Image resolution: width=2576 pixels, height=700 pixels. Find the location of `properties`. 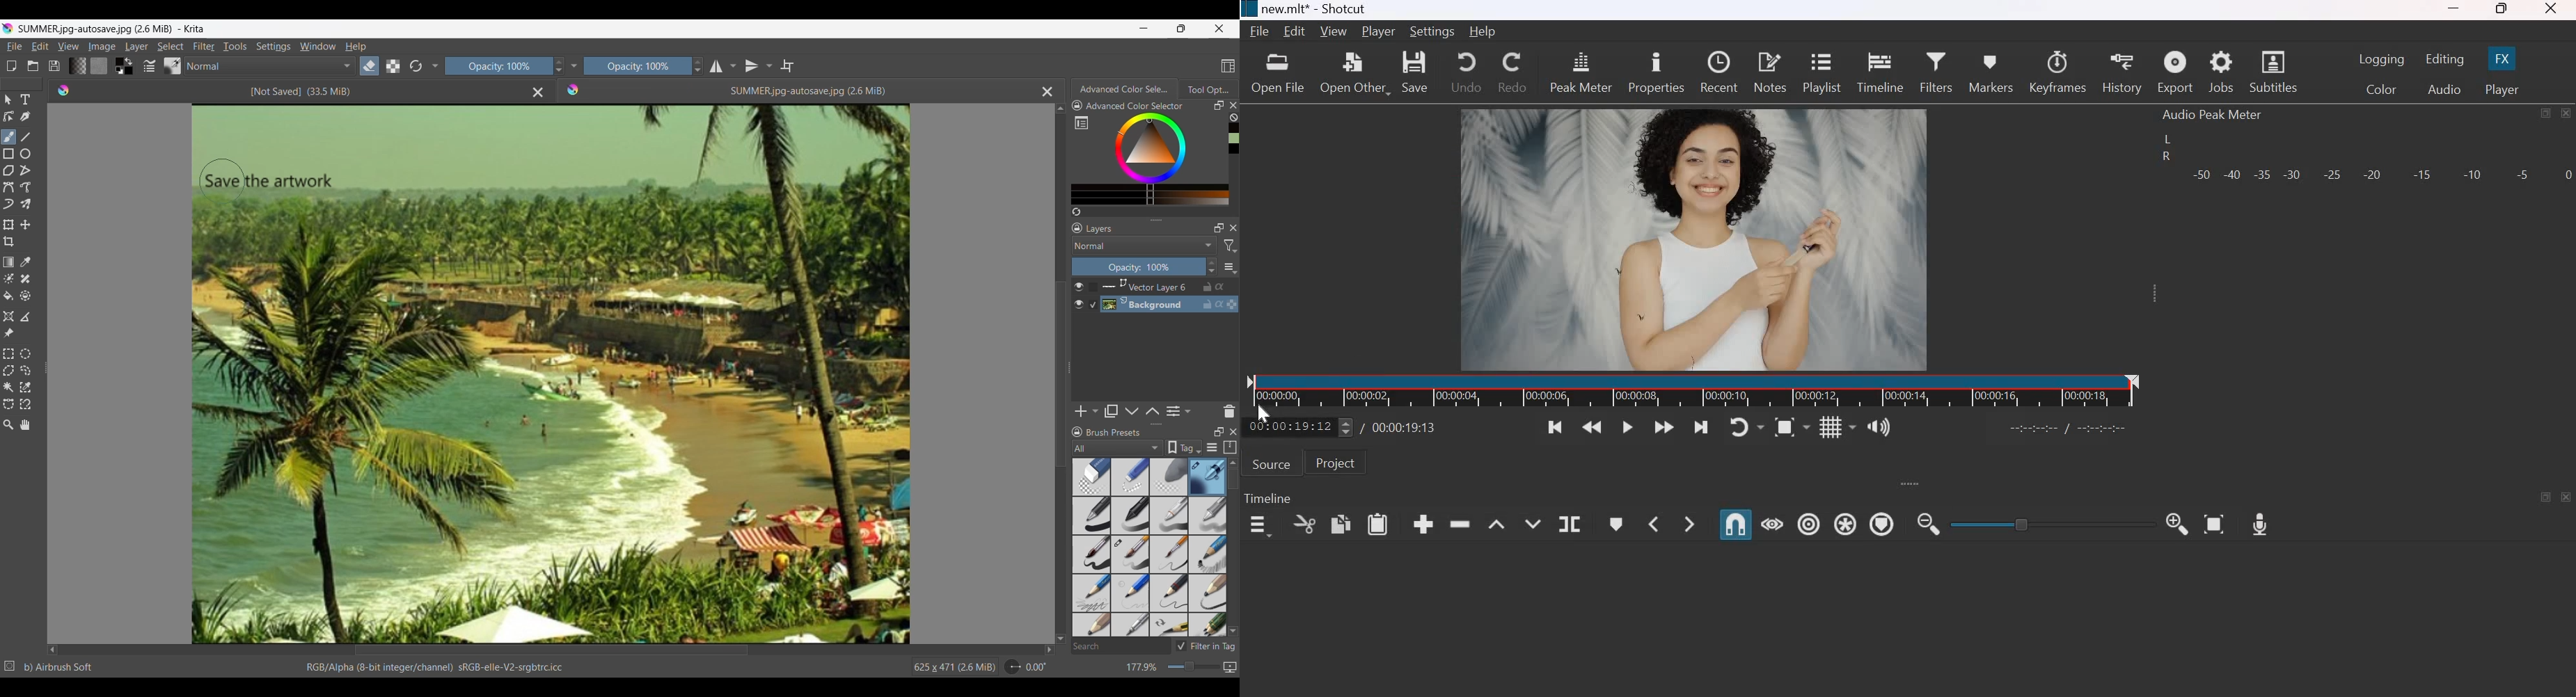

properties is located at coordinates (1656, 71).